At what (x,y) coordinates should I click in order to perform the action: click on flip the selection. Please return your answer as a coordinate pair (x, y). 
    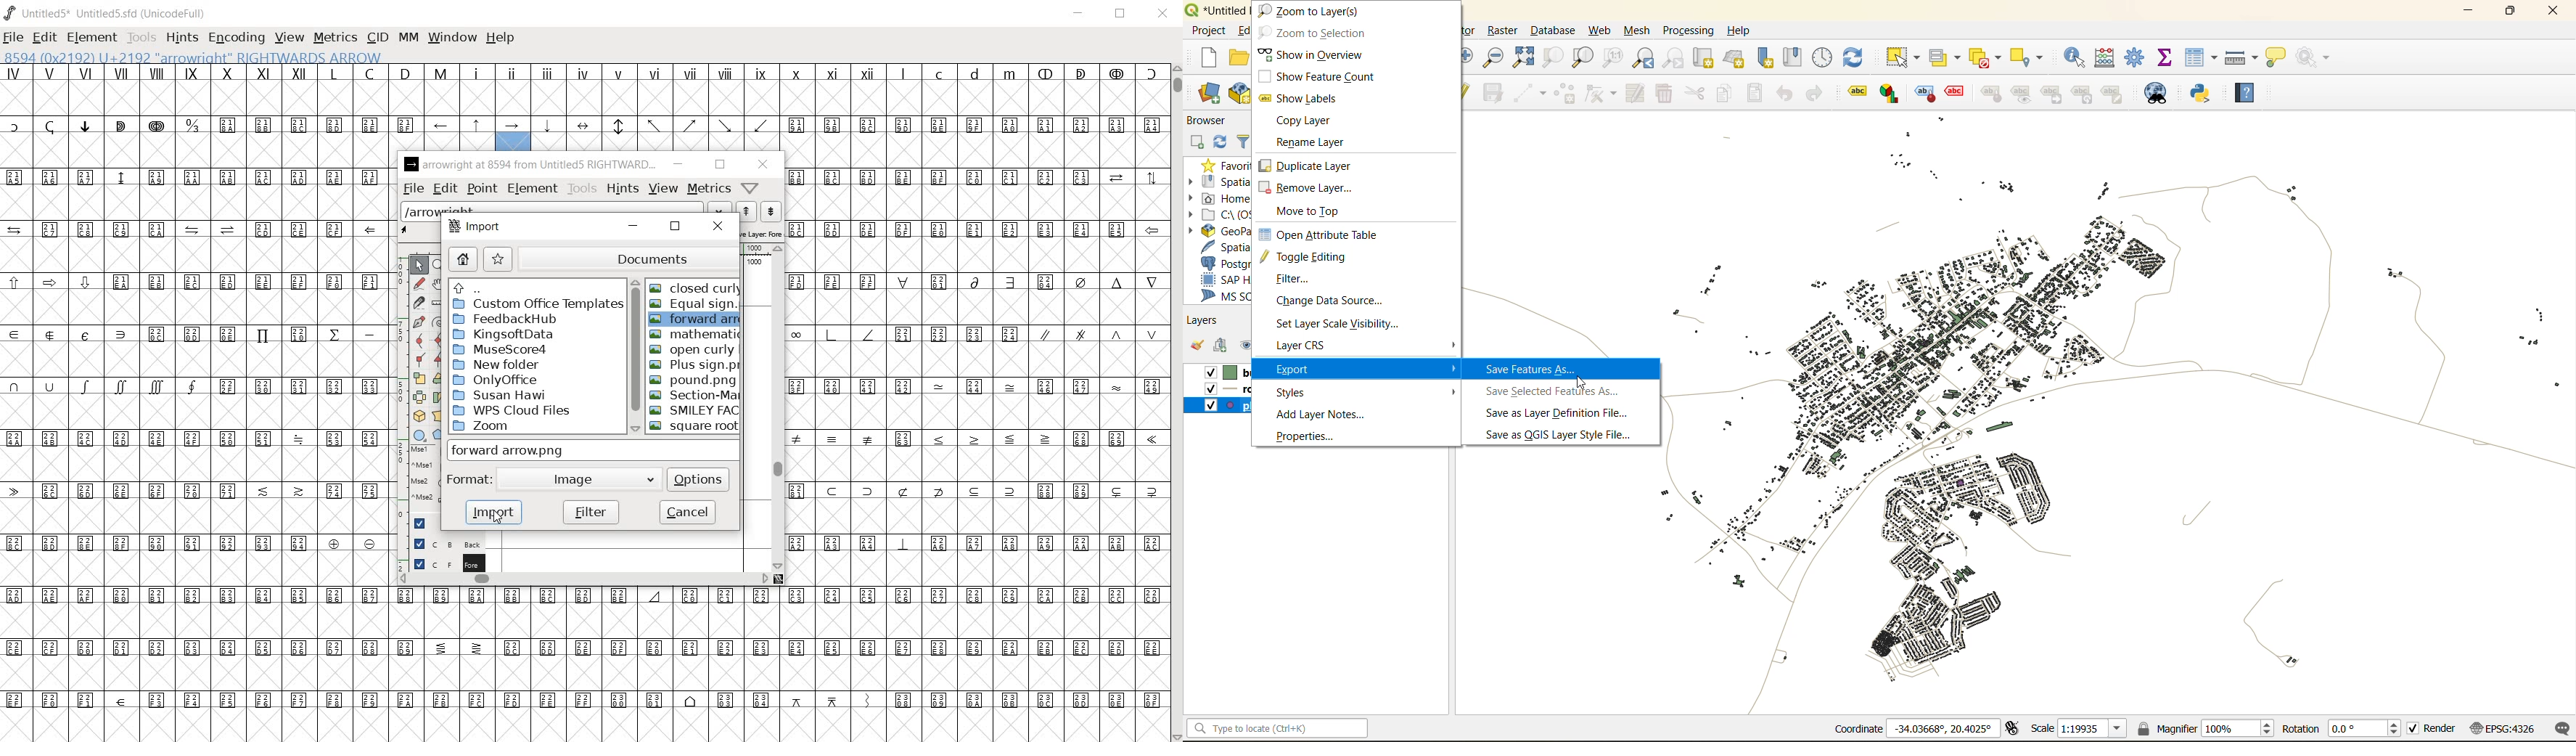
    Looking at the image, I should click on (419, 397).